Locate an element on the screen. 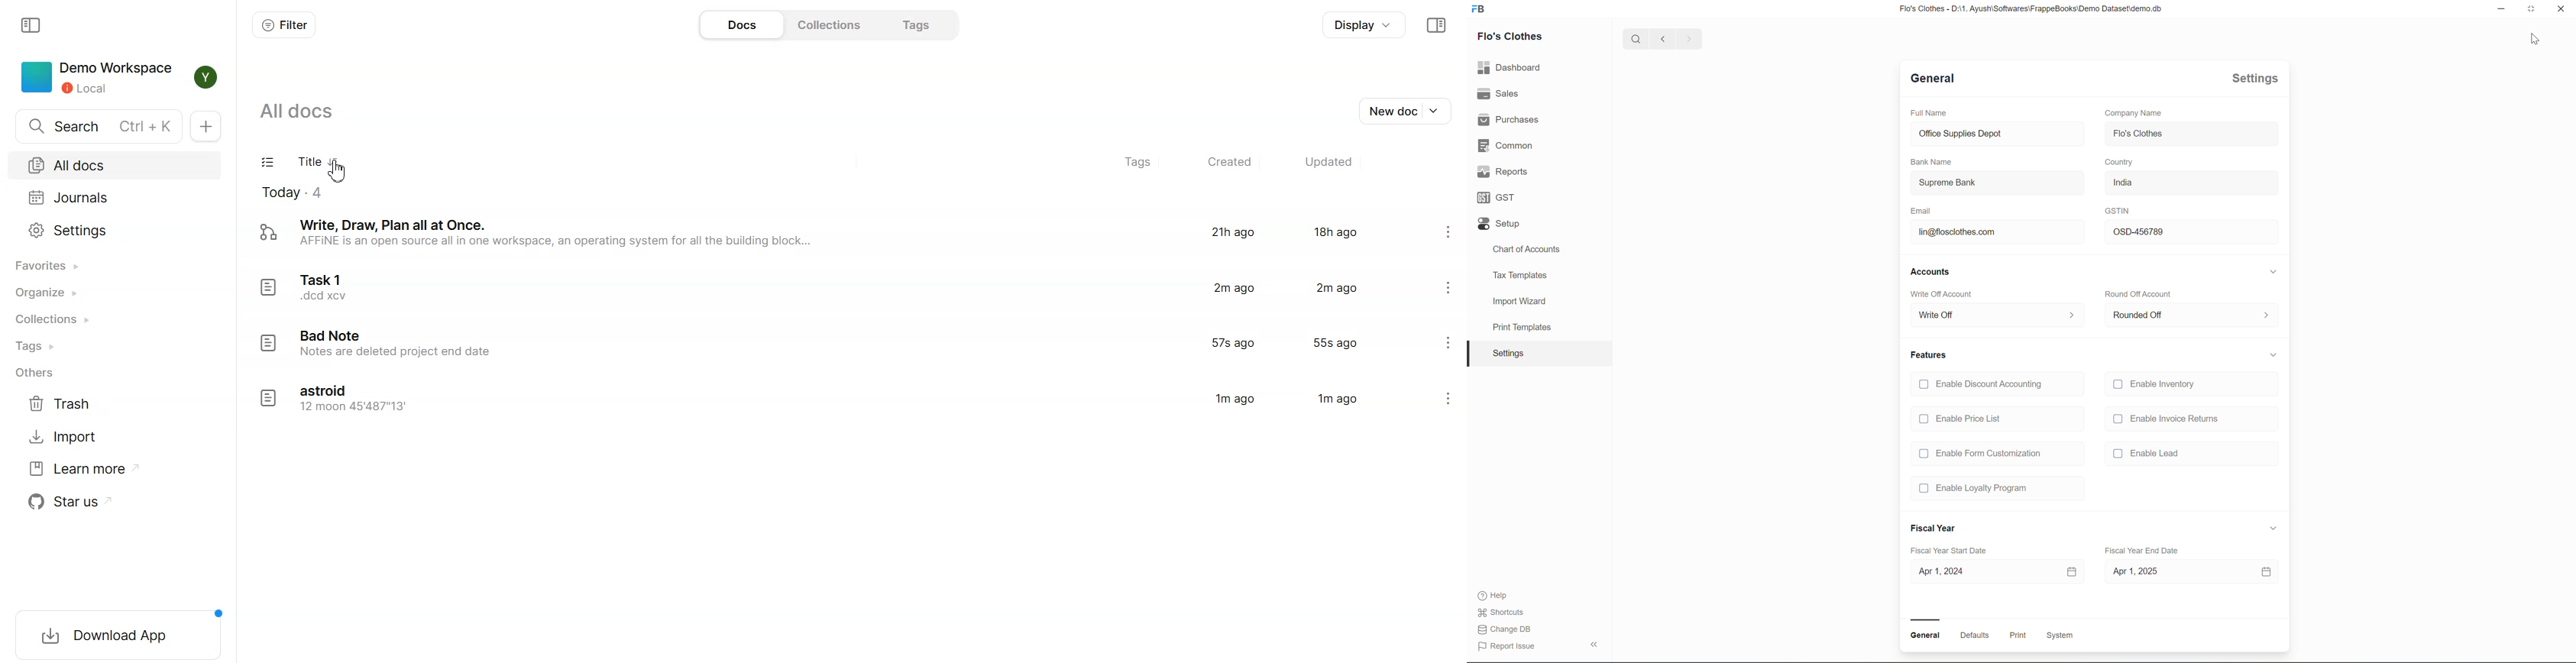  Collapse is located at coordinates (1595, 643).